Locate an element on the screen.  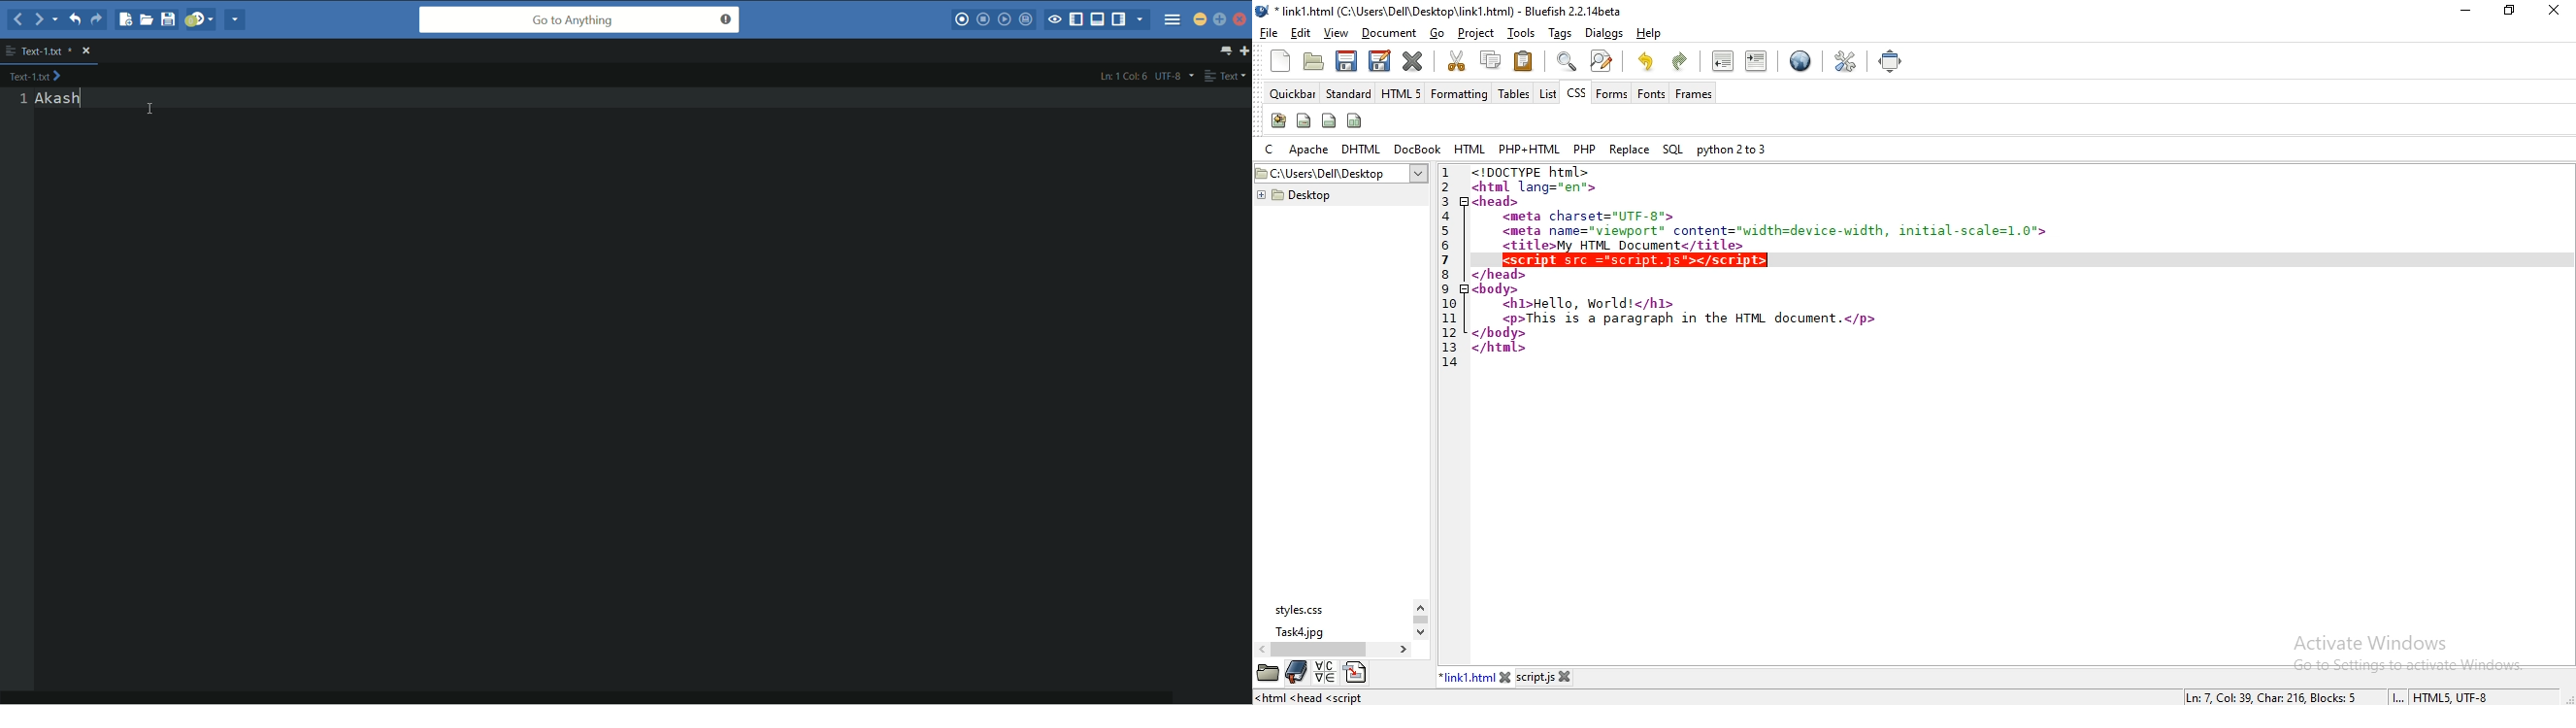
desktop is located at coordinates (1342, 174).